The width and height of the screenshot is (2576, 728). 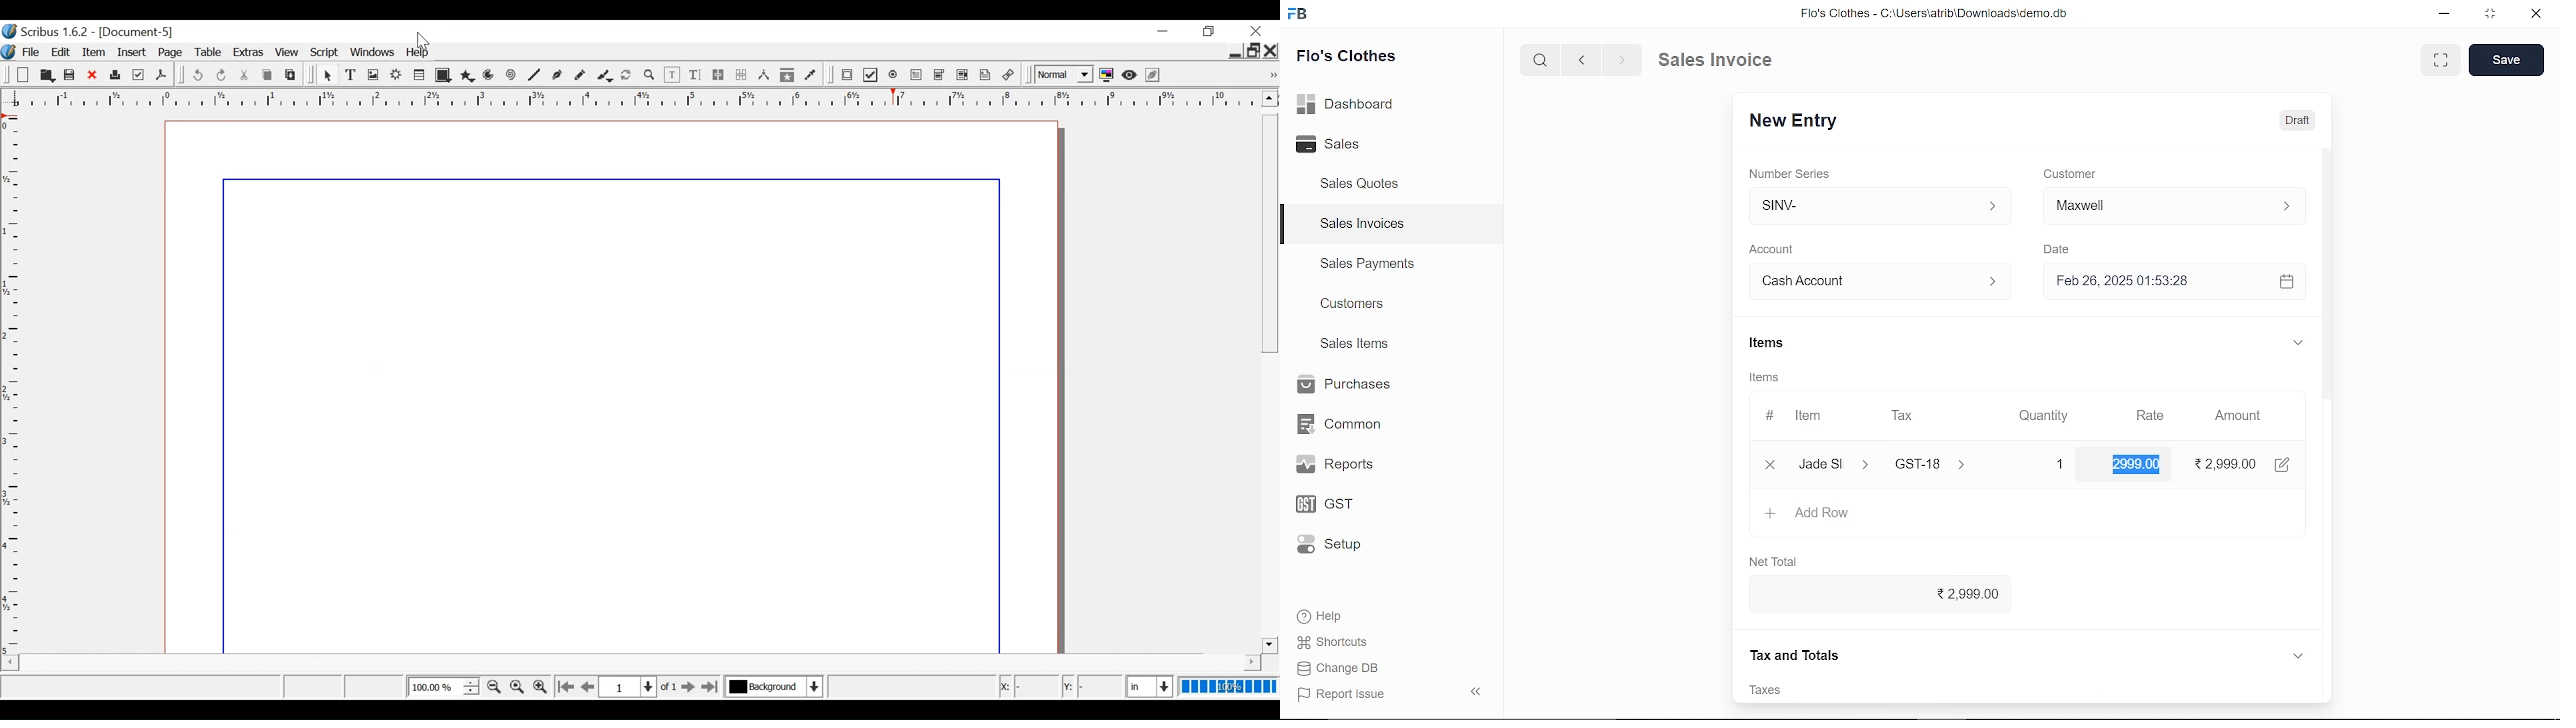 What do you see at coordinates (114, 76) in the screenshot?
I see `Print` at bounding box center [114, 76].